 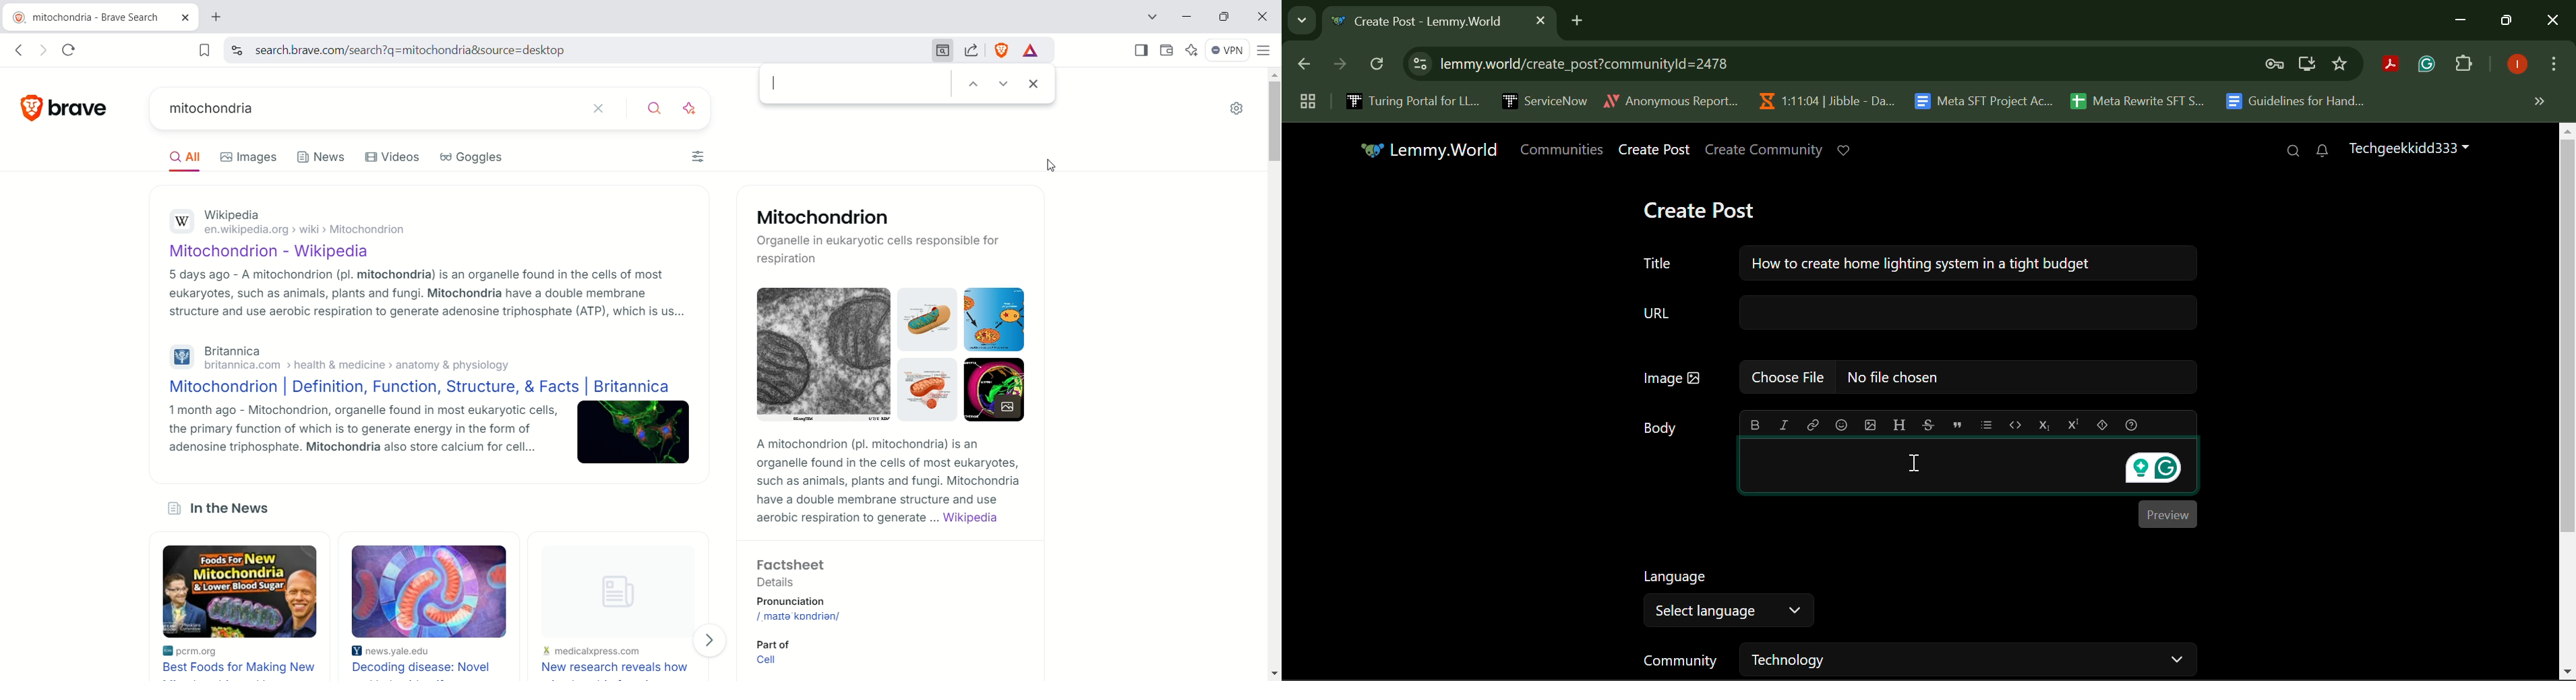 I want to click on Add Tab, so click(x=1577, y=18).